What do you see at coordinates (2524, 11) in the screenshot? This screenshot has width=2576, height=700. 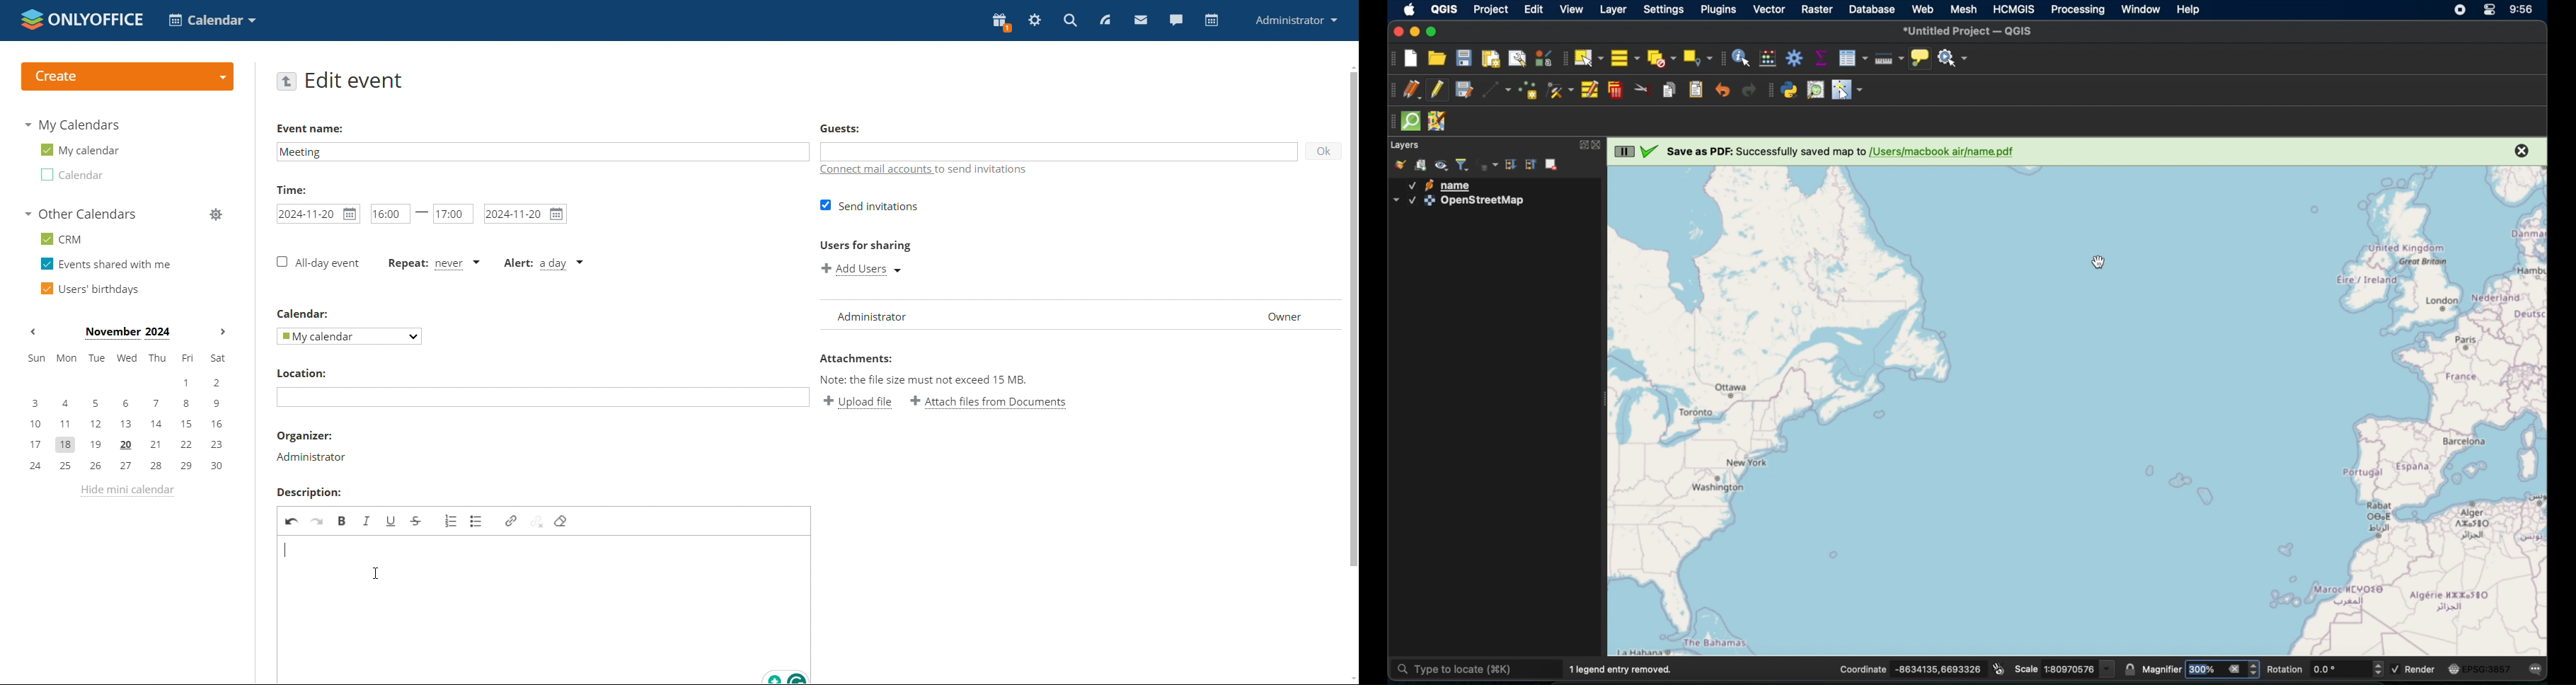 I see `time` at bounding box center [2524, 11].